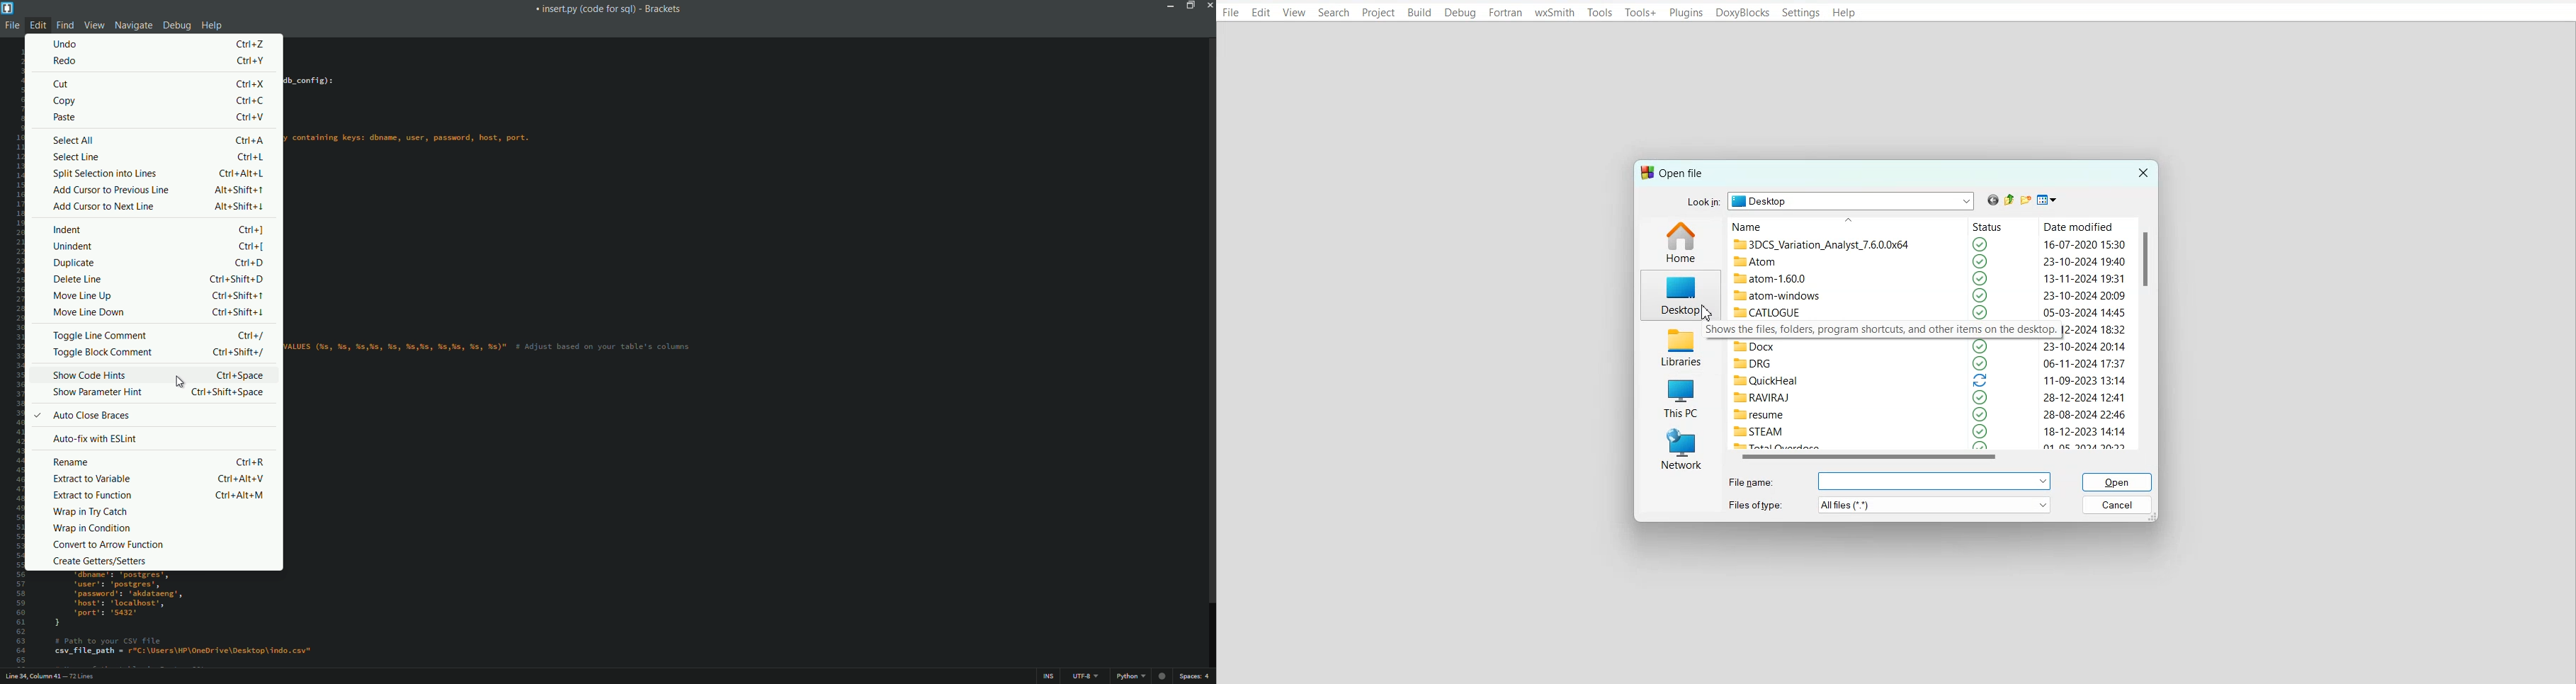  Describe the element at coordinates (73, 463) in the screenshot. I see `rename` at that location.